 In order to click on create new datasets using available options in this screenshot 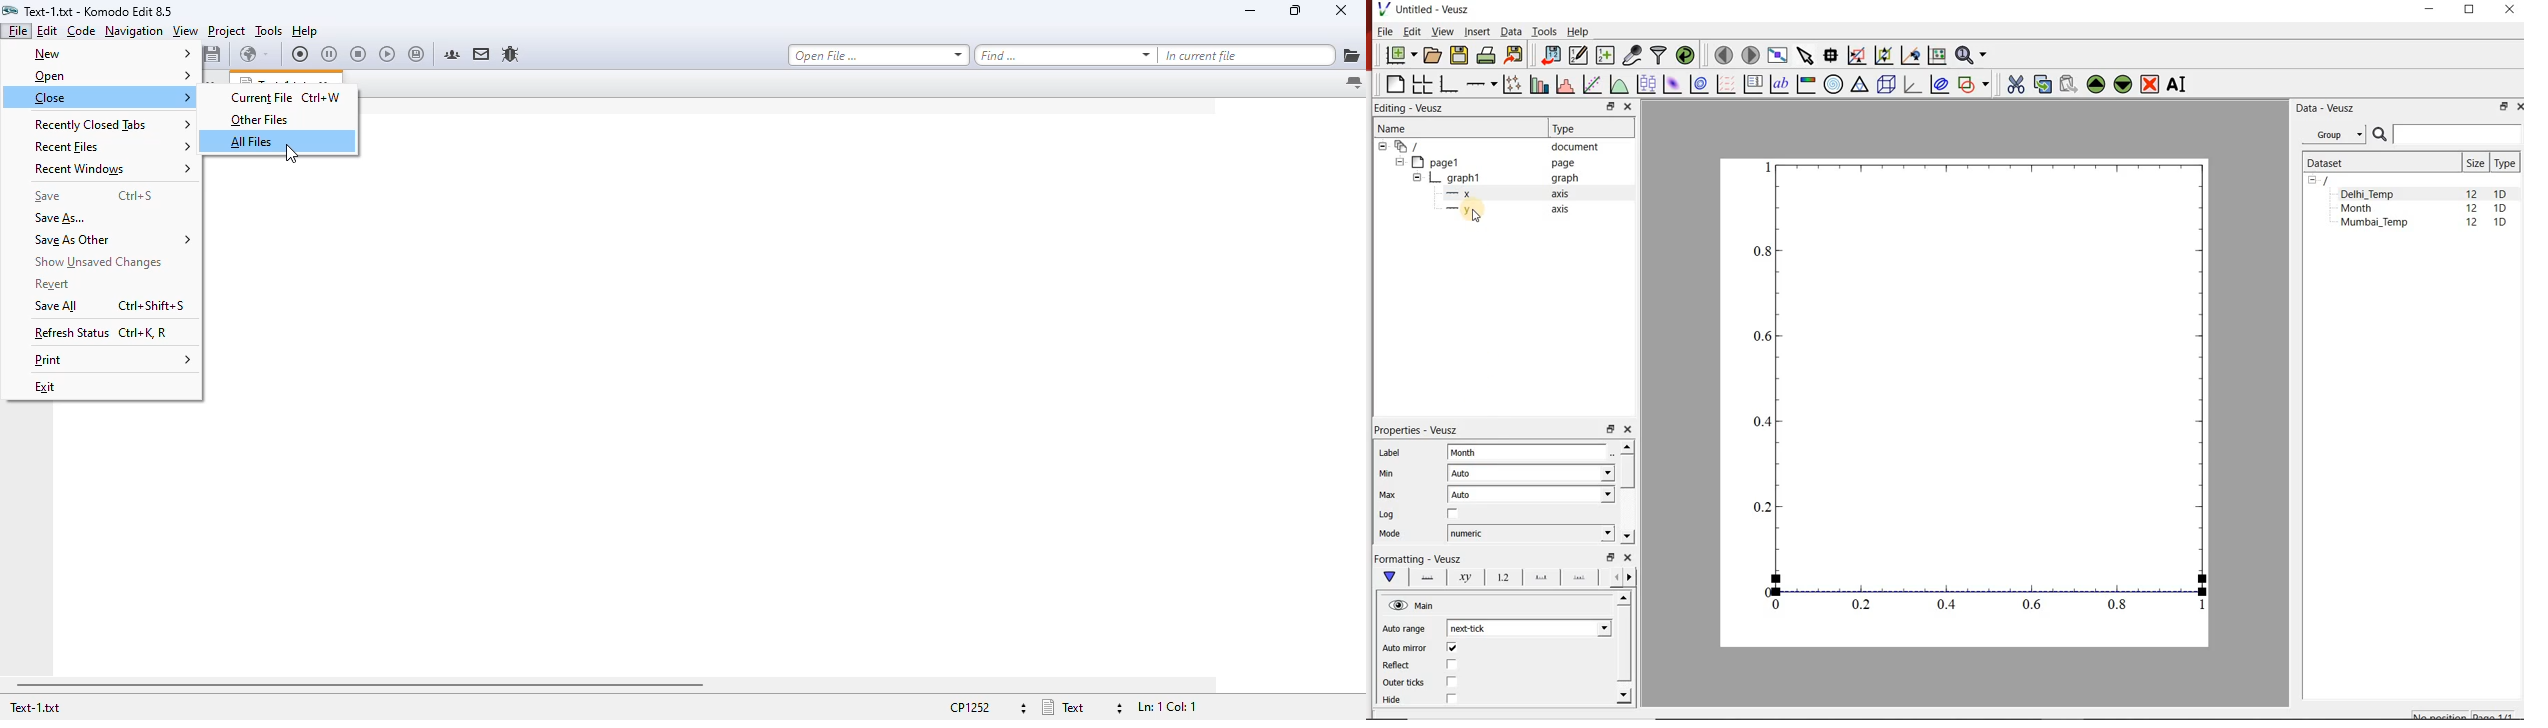, I will do `click(1605, 56)`.